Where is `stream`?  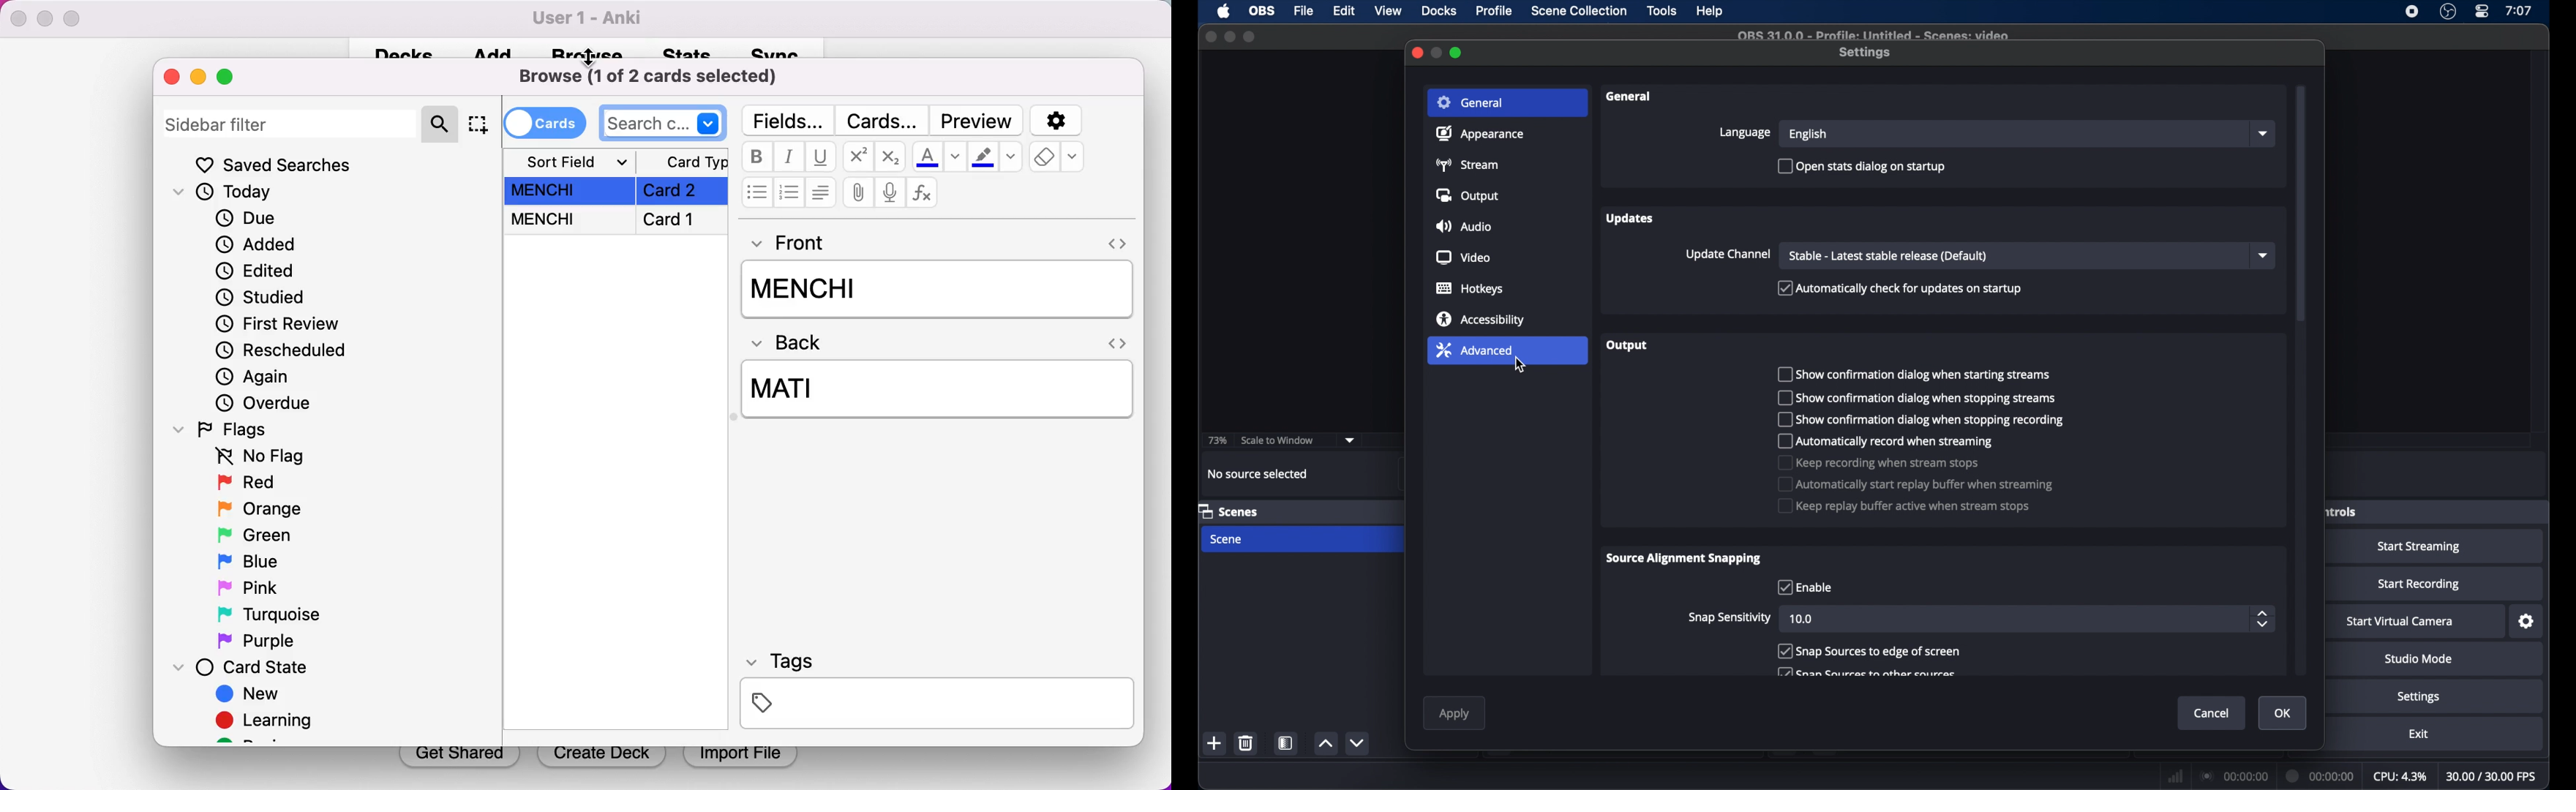
stream is located at coordinates (1466, 165).